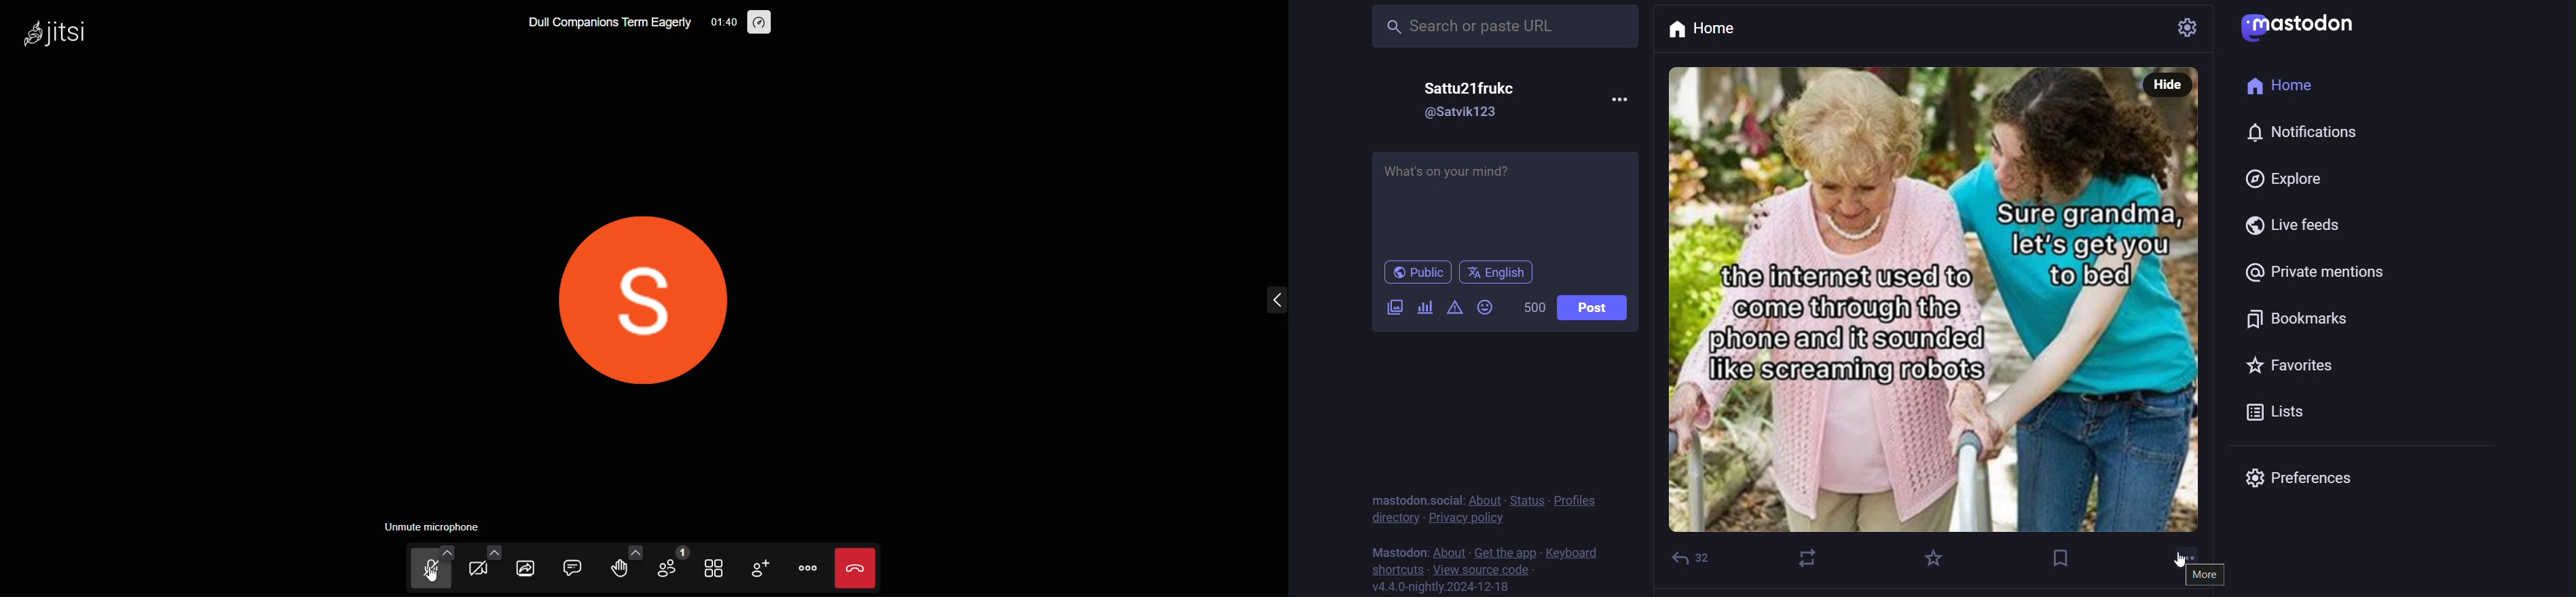  I want to click on about, so click(1450, 552).